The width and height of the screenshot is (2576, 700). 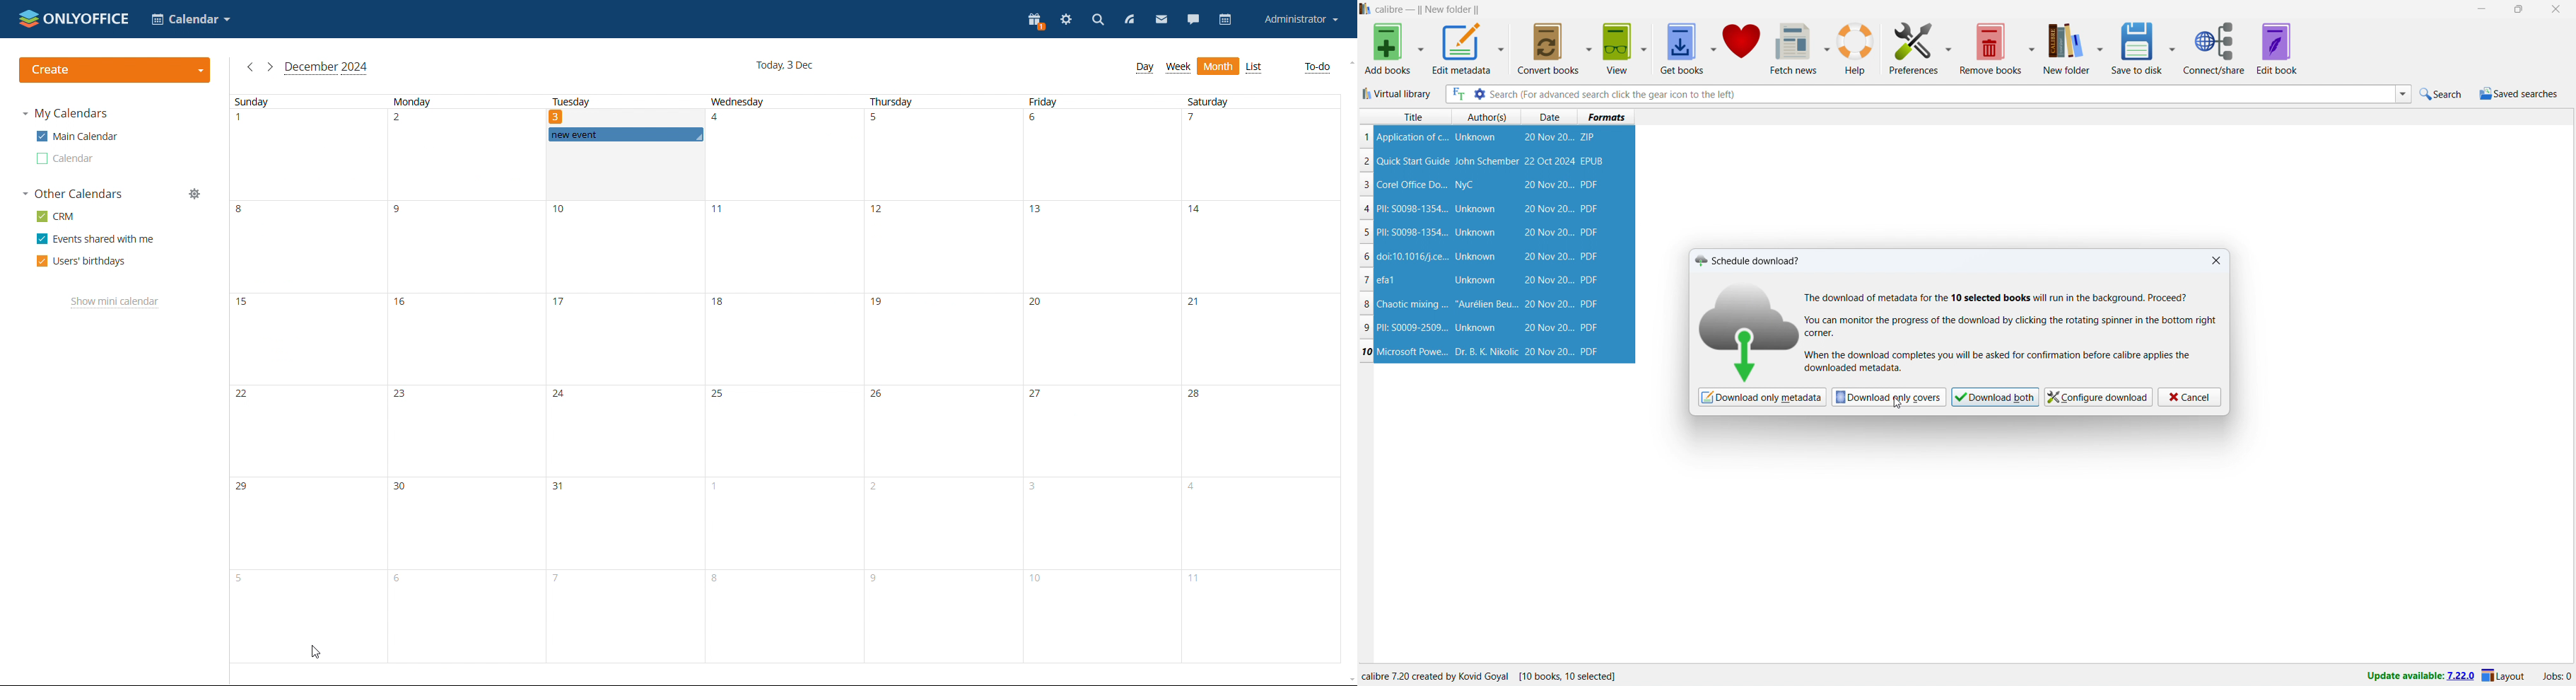 What do you see at coordinates (1349, 680) in the screenshot?
I see `scroll down` at bounding box center [1349, 680].